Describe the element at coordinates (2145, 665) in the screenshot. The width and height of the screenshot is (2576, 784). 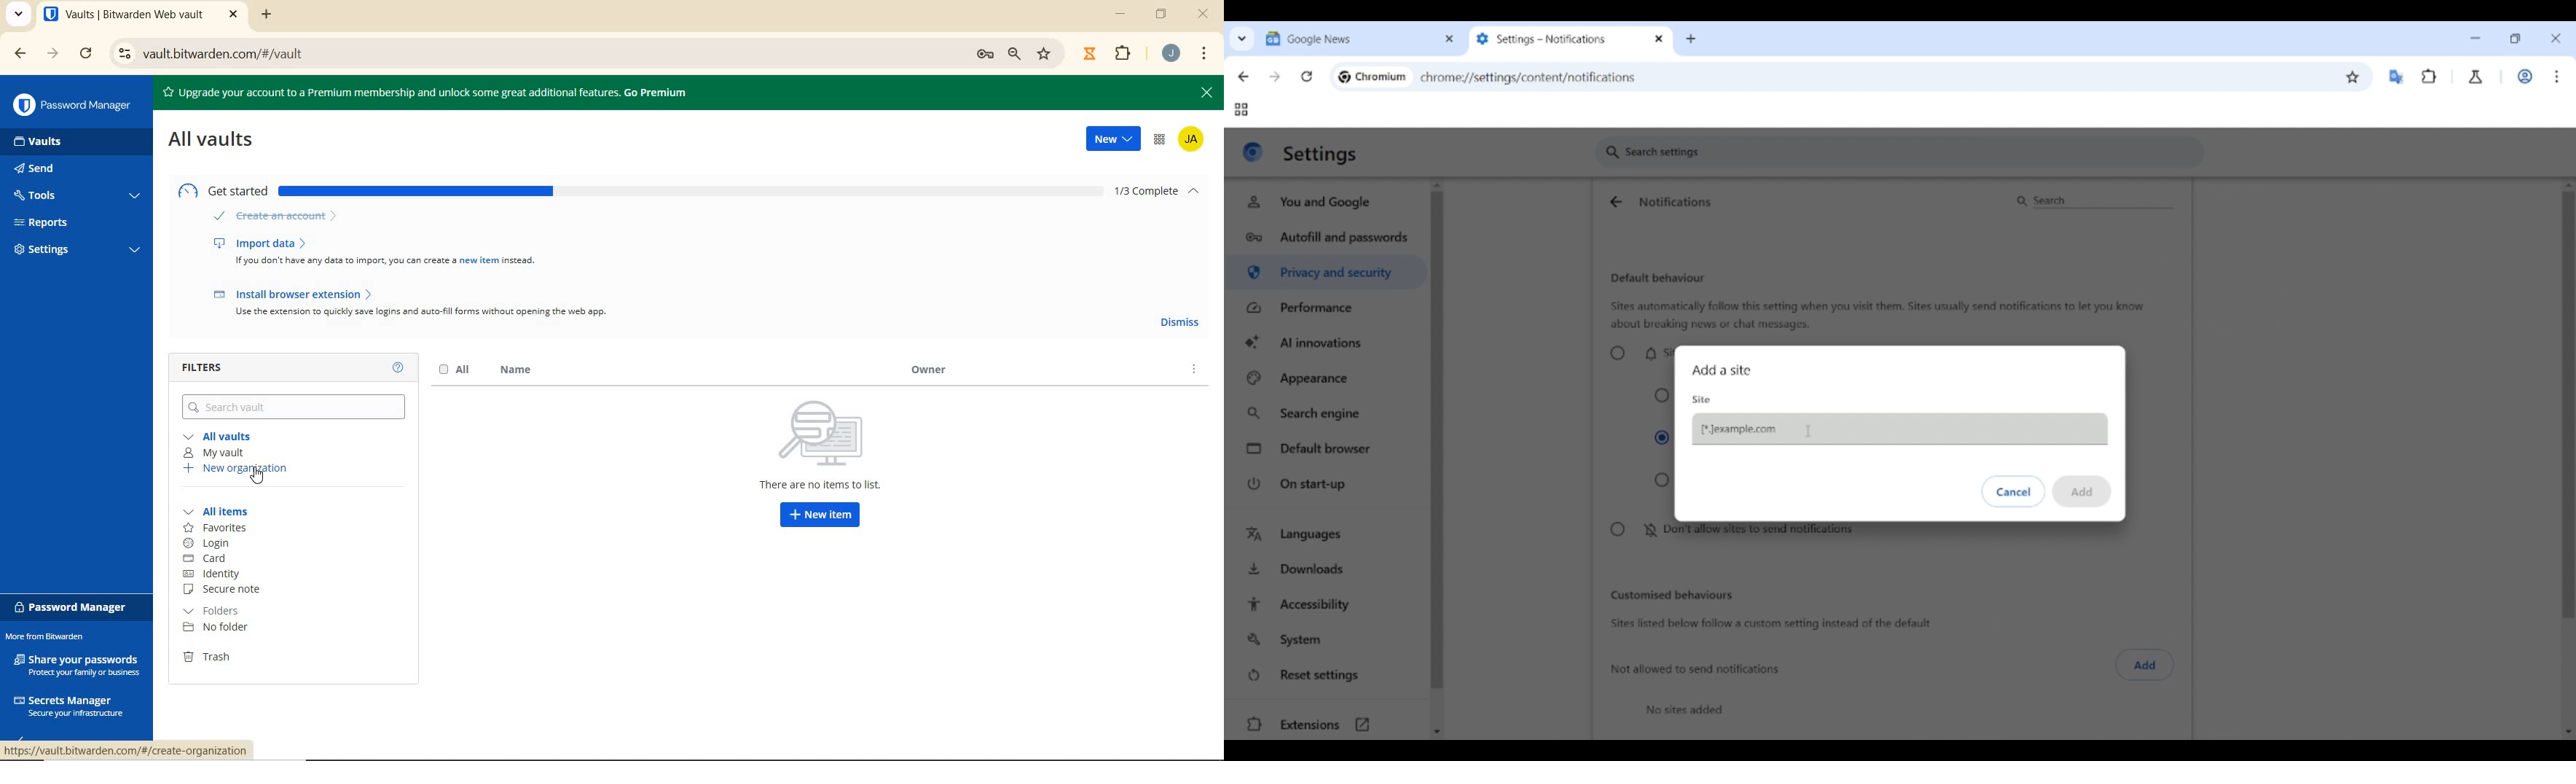
I see `Click to add sites not allowed to send notifications` at that location.